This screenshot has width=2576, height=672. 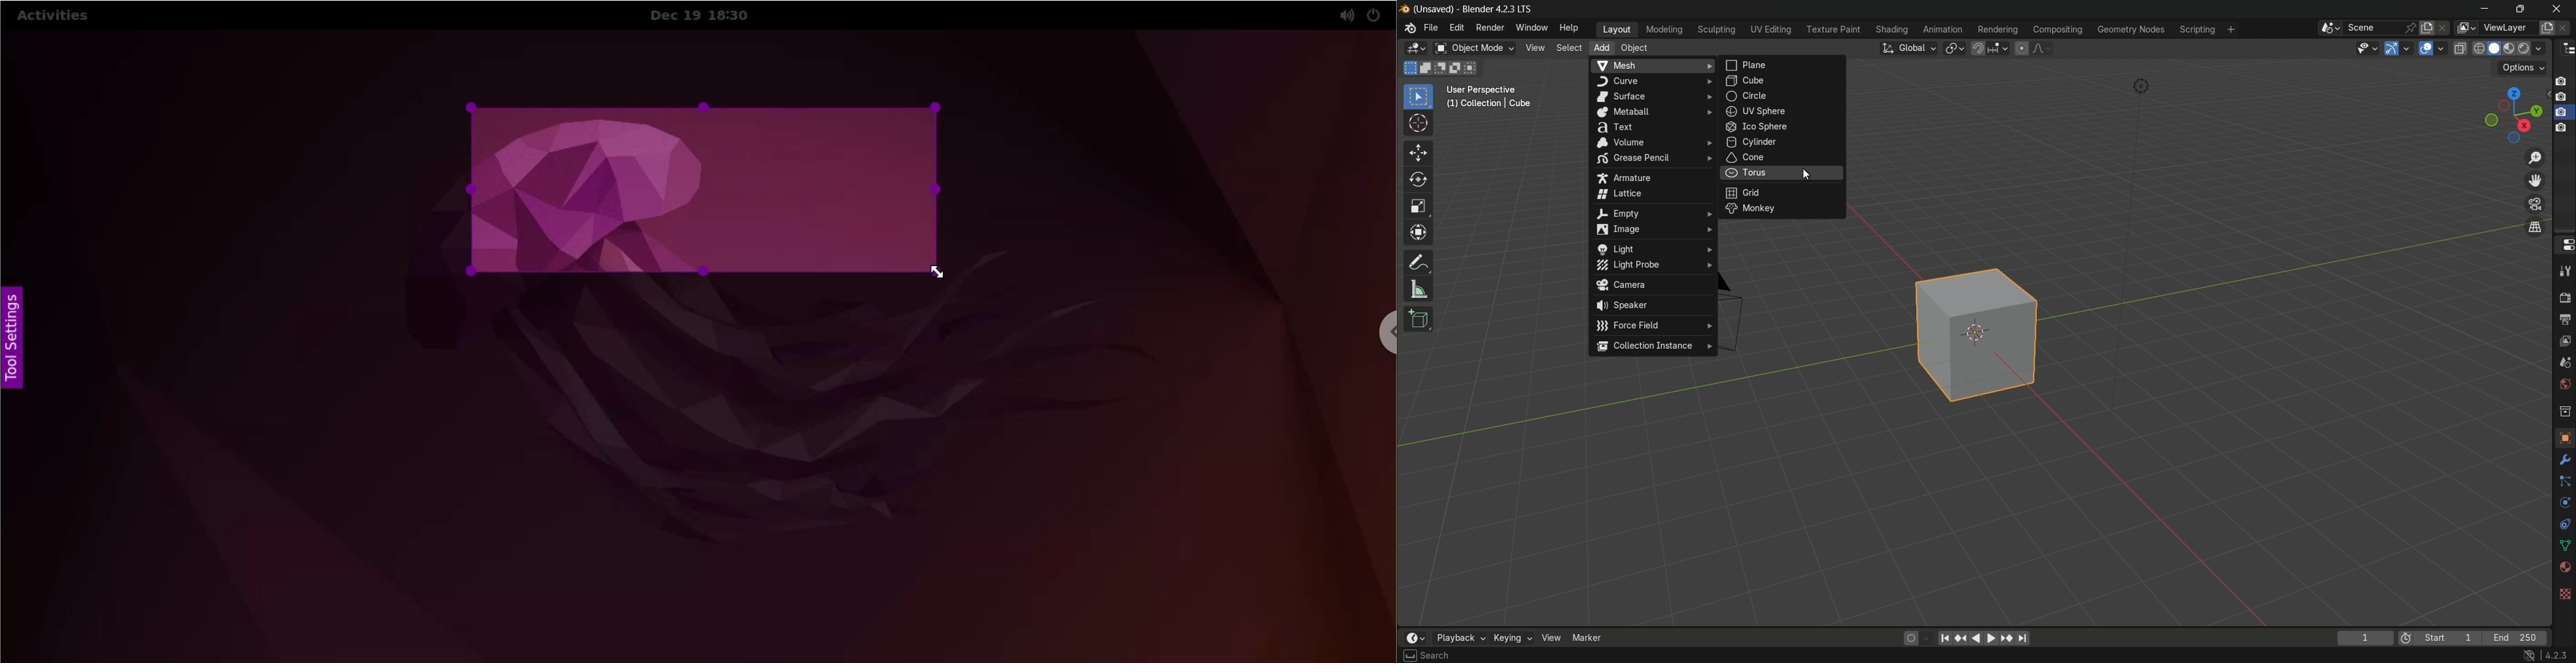 I want to click on zoom in/out, so click(x=2535, y=157).